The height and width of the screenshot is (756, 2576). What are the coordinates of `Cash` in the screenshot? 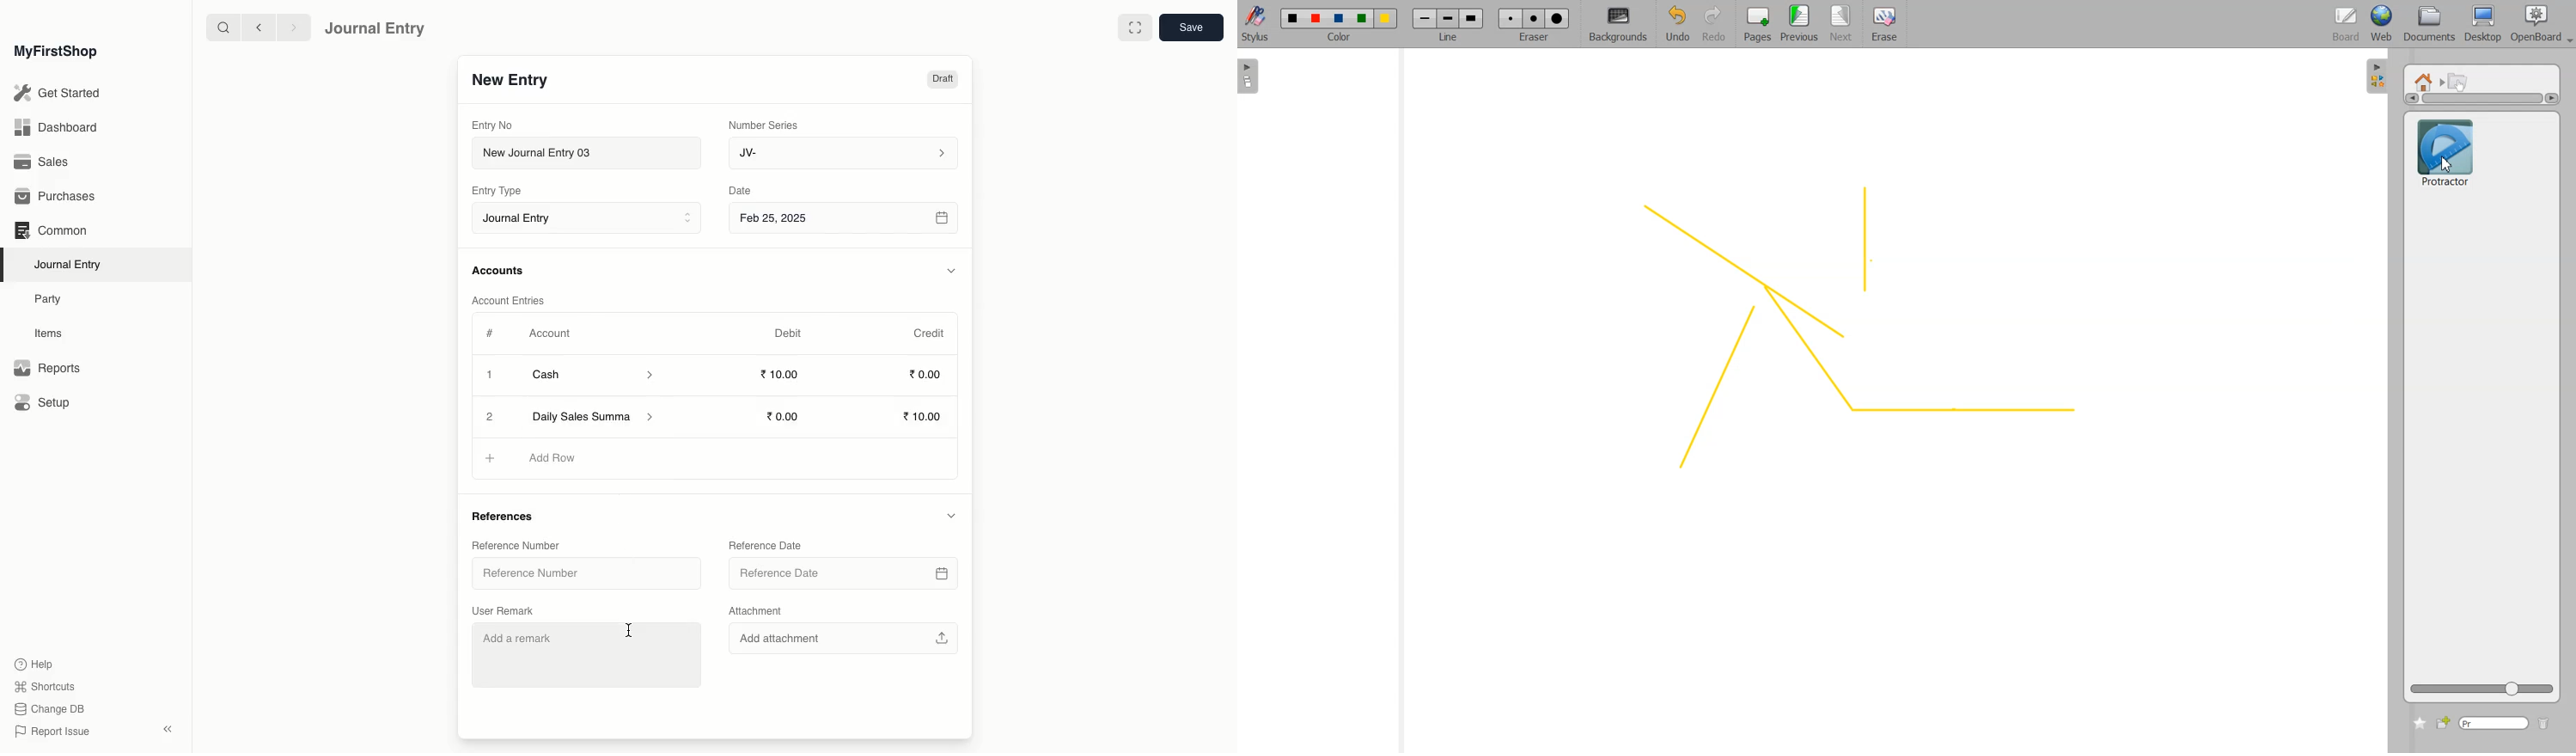 It's located at (592, 375).